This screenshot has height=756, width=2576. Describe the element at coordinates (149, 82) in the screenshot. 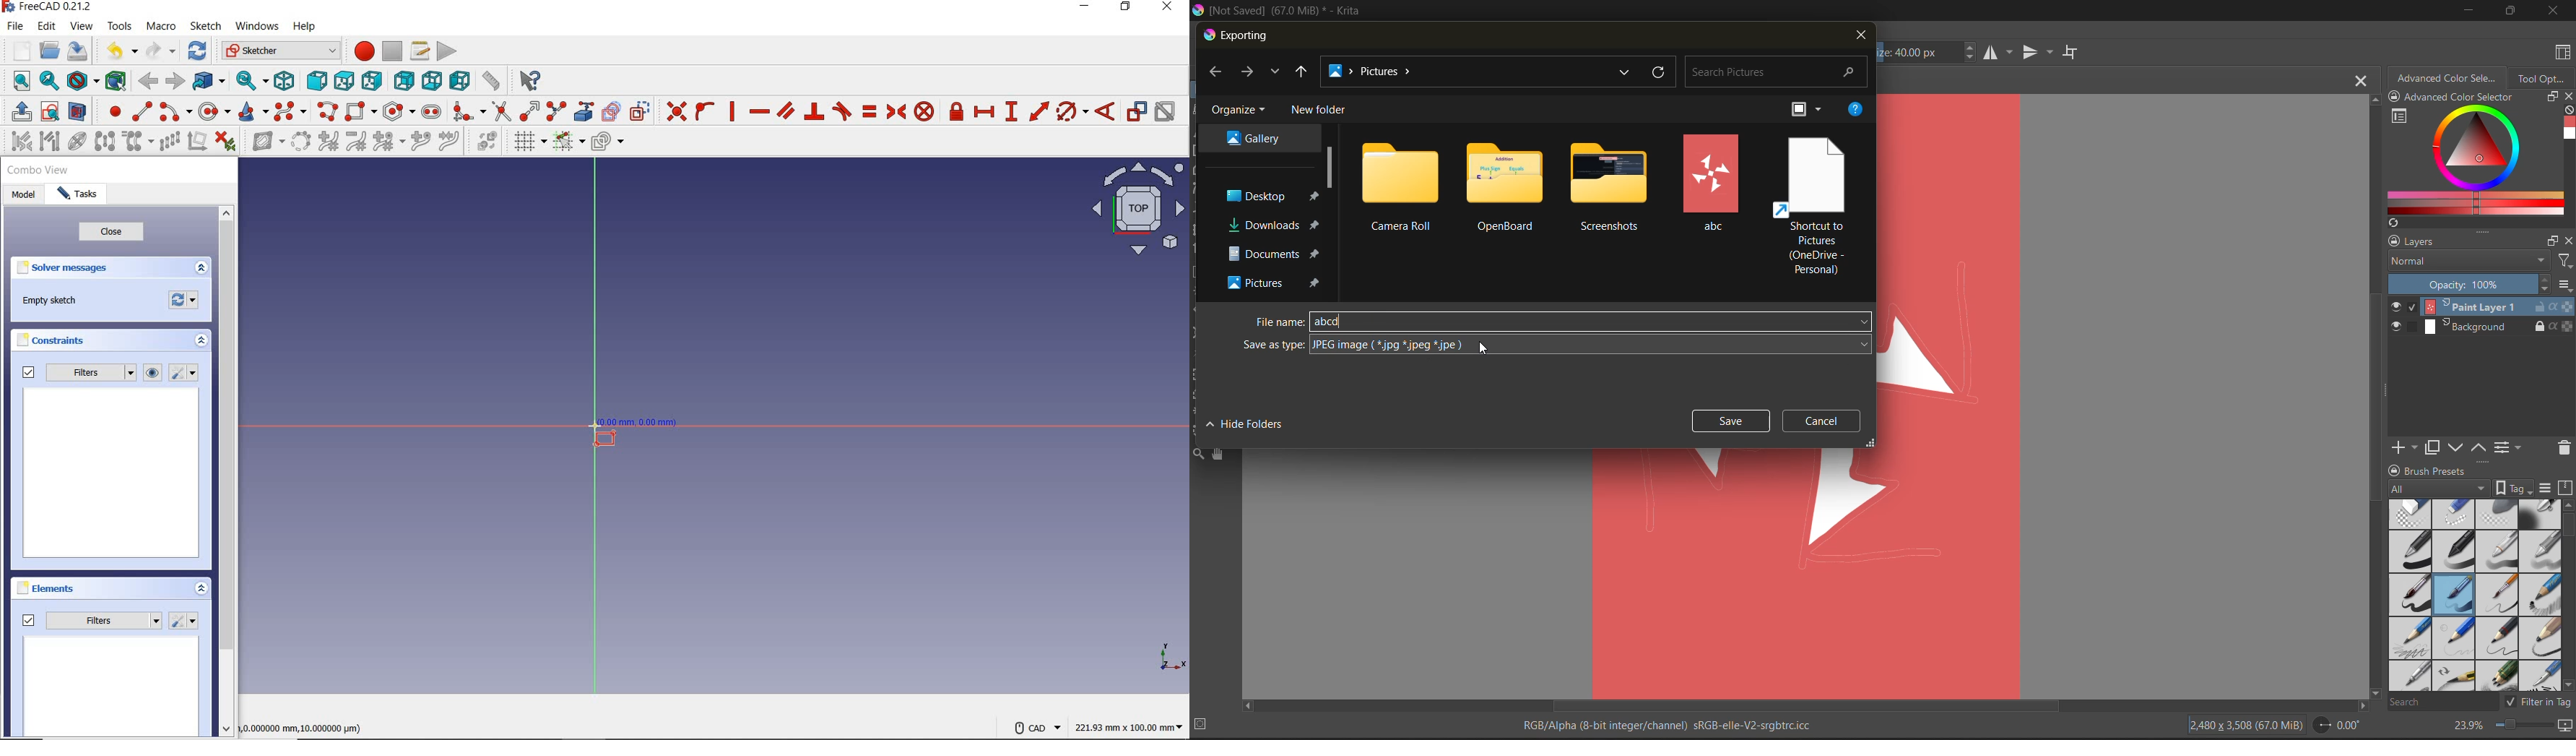

I see `back` at that location.